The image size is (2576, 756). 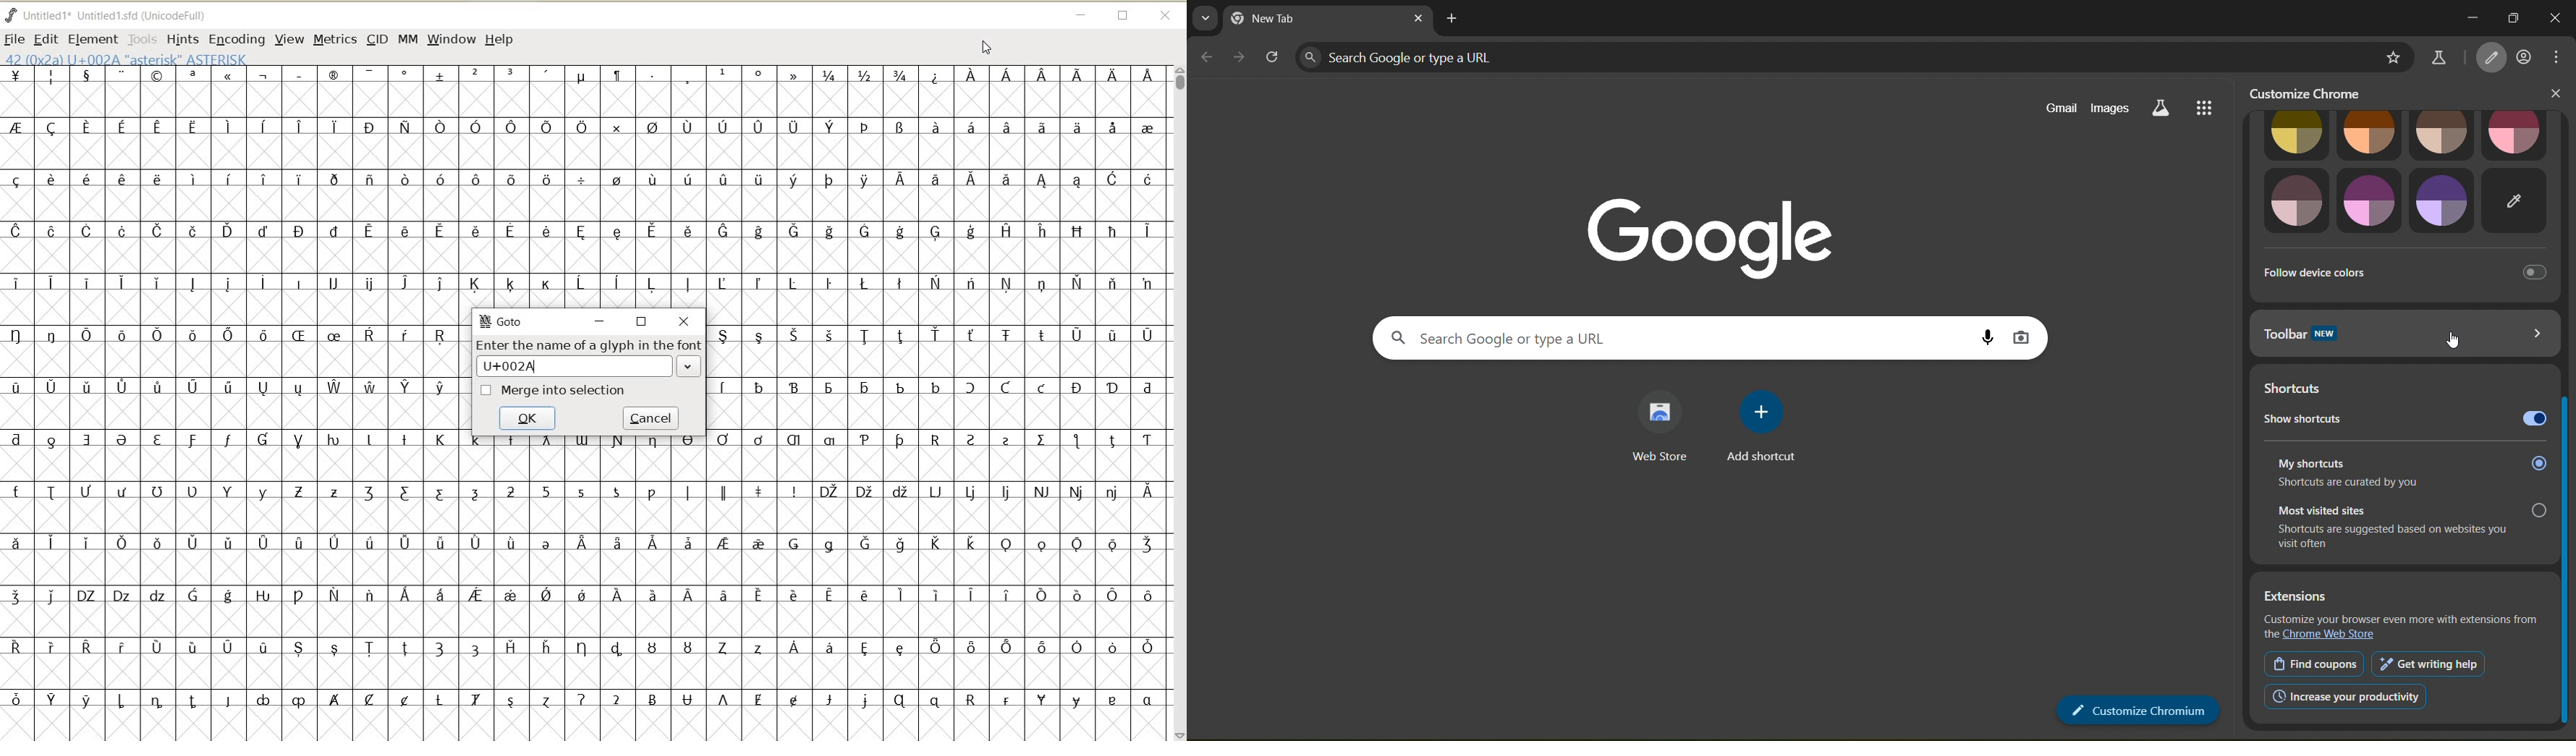 What do you see at coordinates (542, 367) in the screenshot?
I see `U+002A` at bounding box center [542, 367].